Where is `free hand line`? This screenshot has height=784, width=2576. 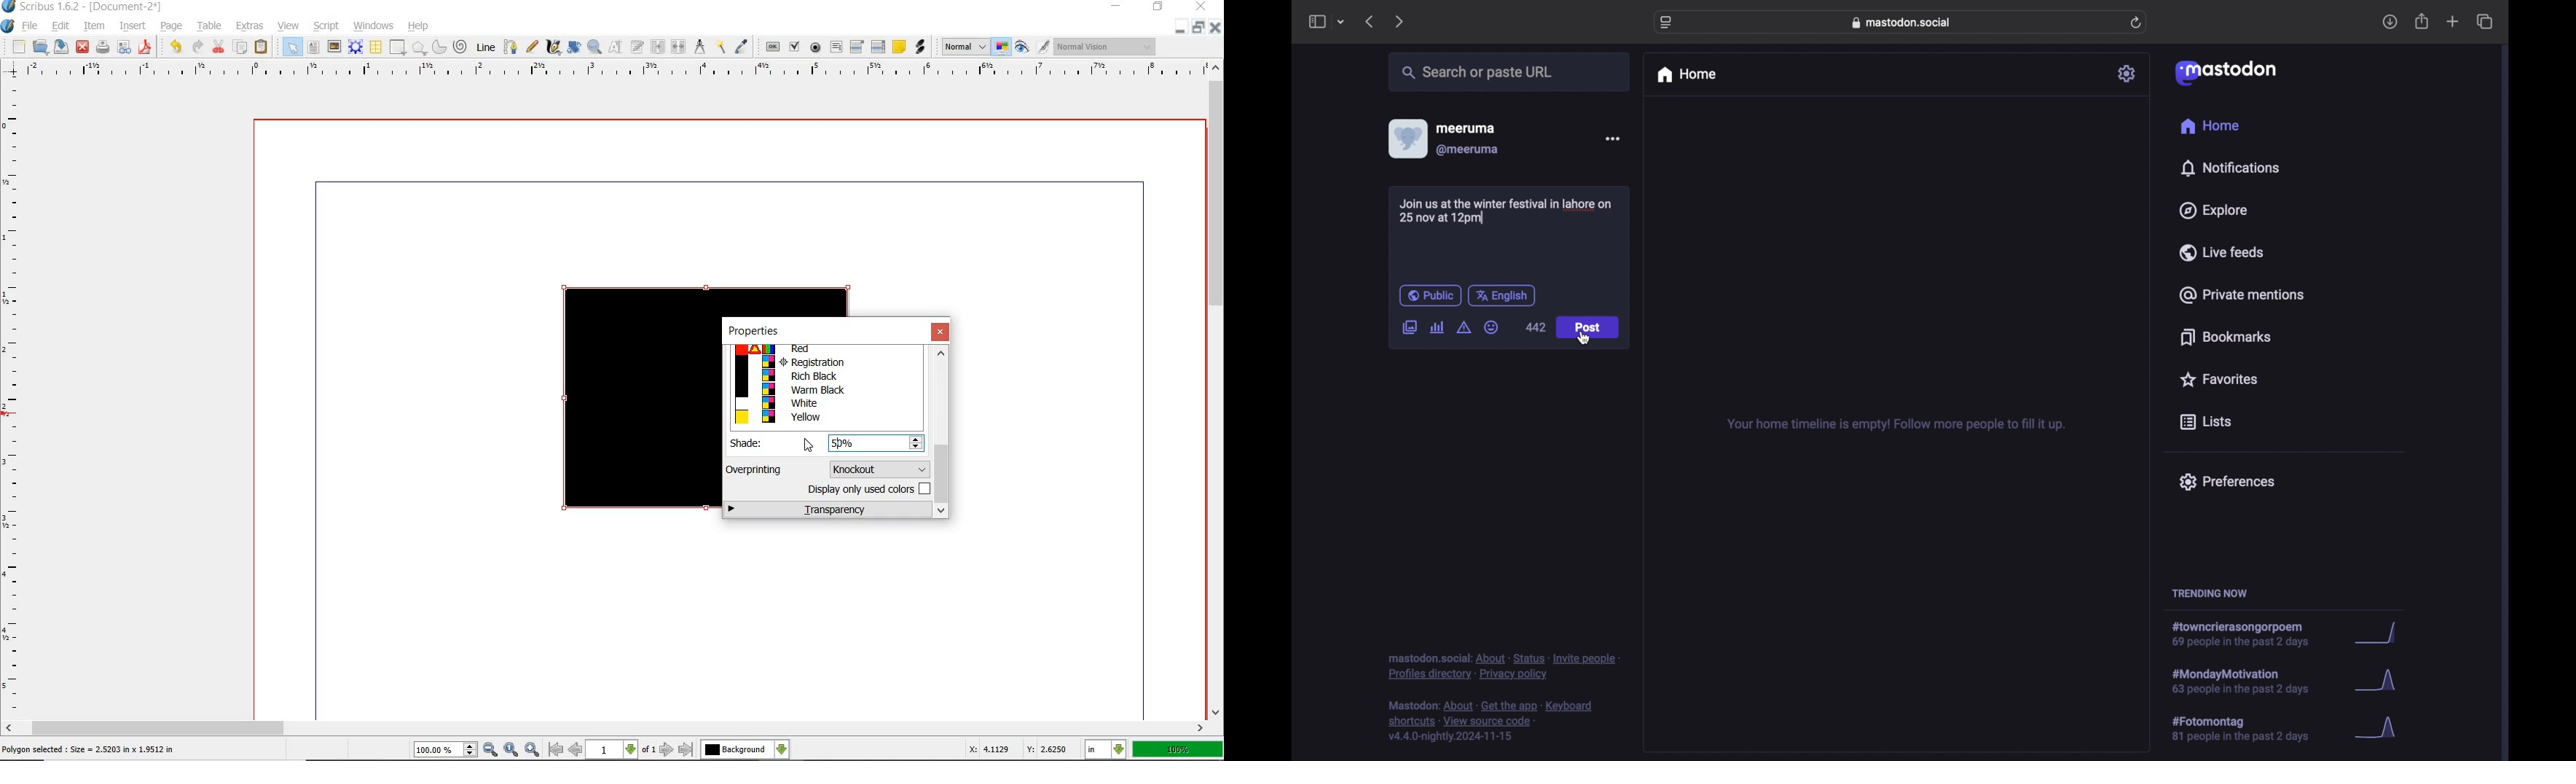 free hand line is located at coordinates (532, 46).